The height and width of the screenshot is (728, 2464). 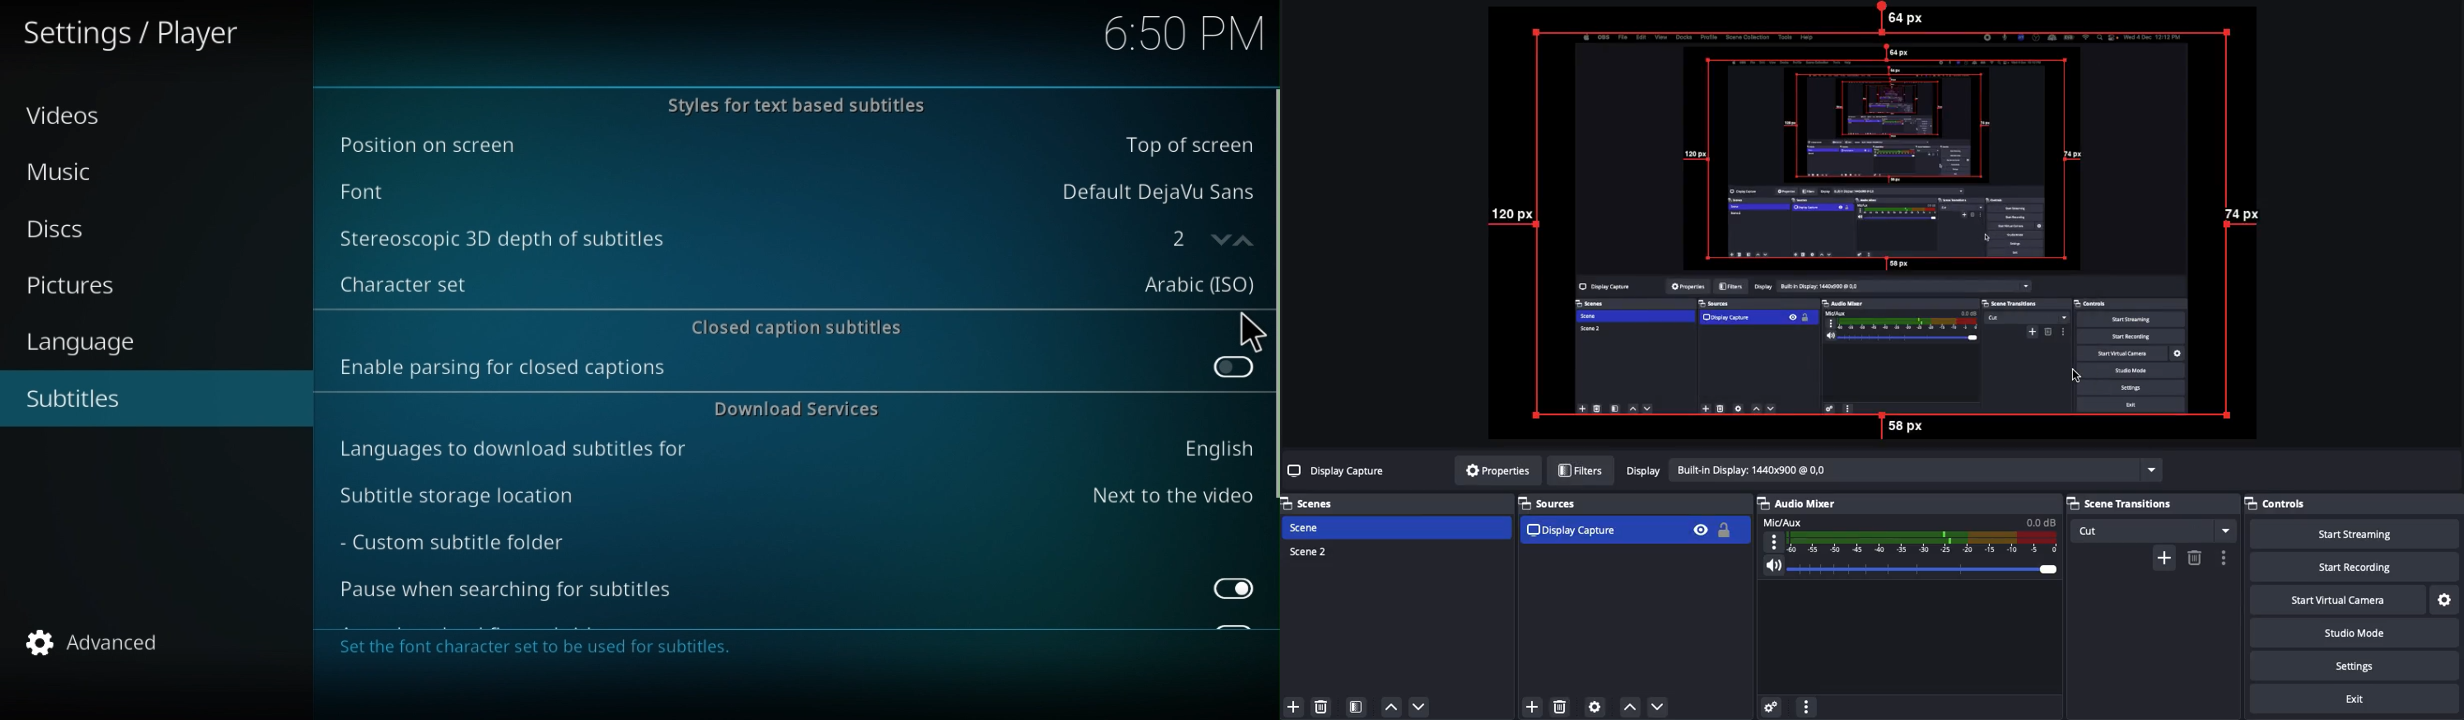 What do you see at coordinates (79, 172) in the screenshot?
I see `Music` at bounding box center [79, 172].